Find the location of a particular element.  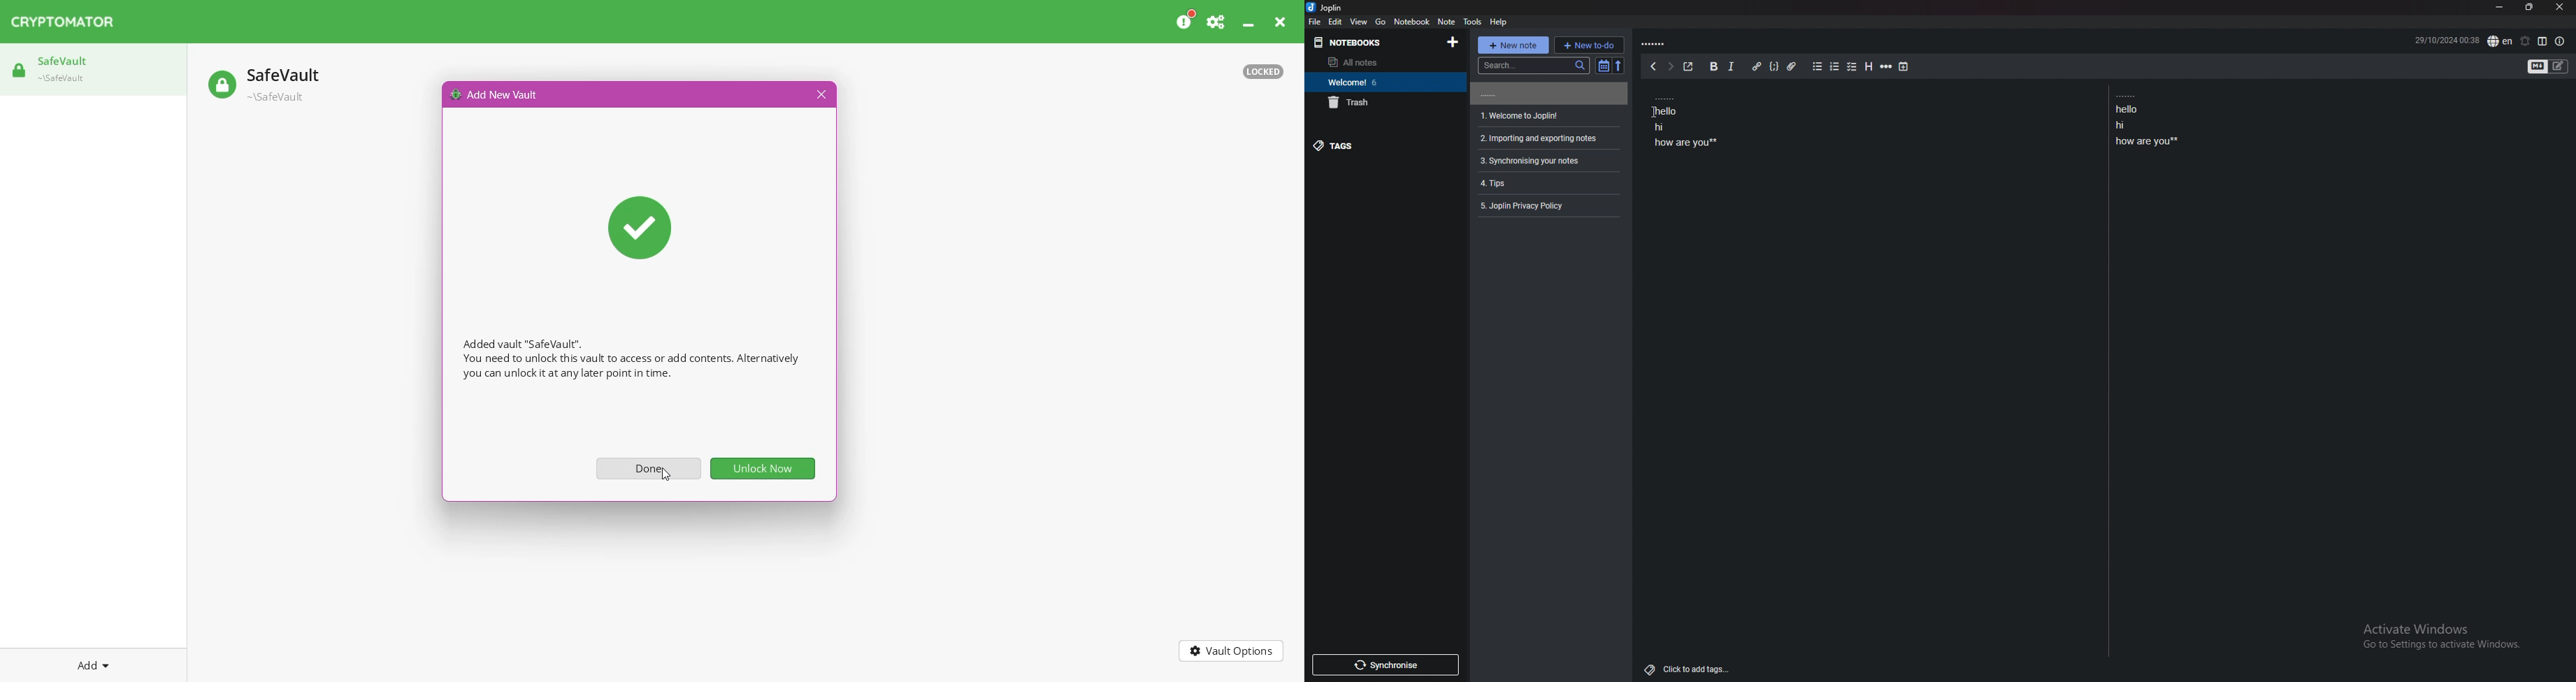

file is located at coordinates (1316, 22).